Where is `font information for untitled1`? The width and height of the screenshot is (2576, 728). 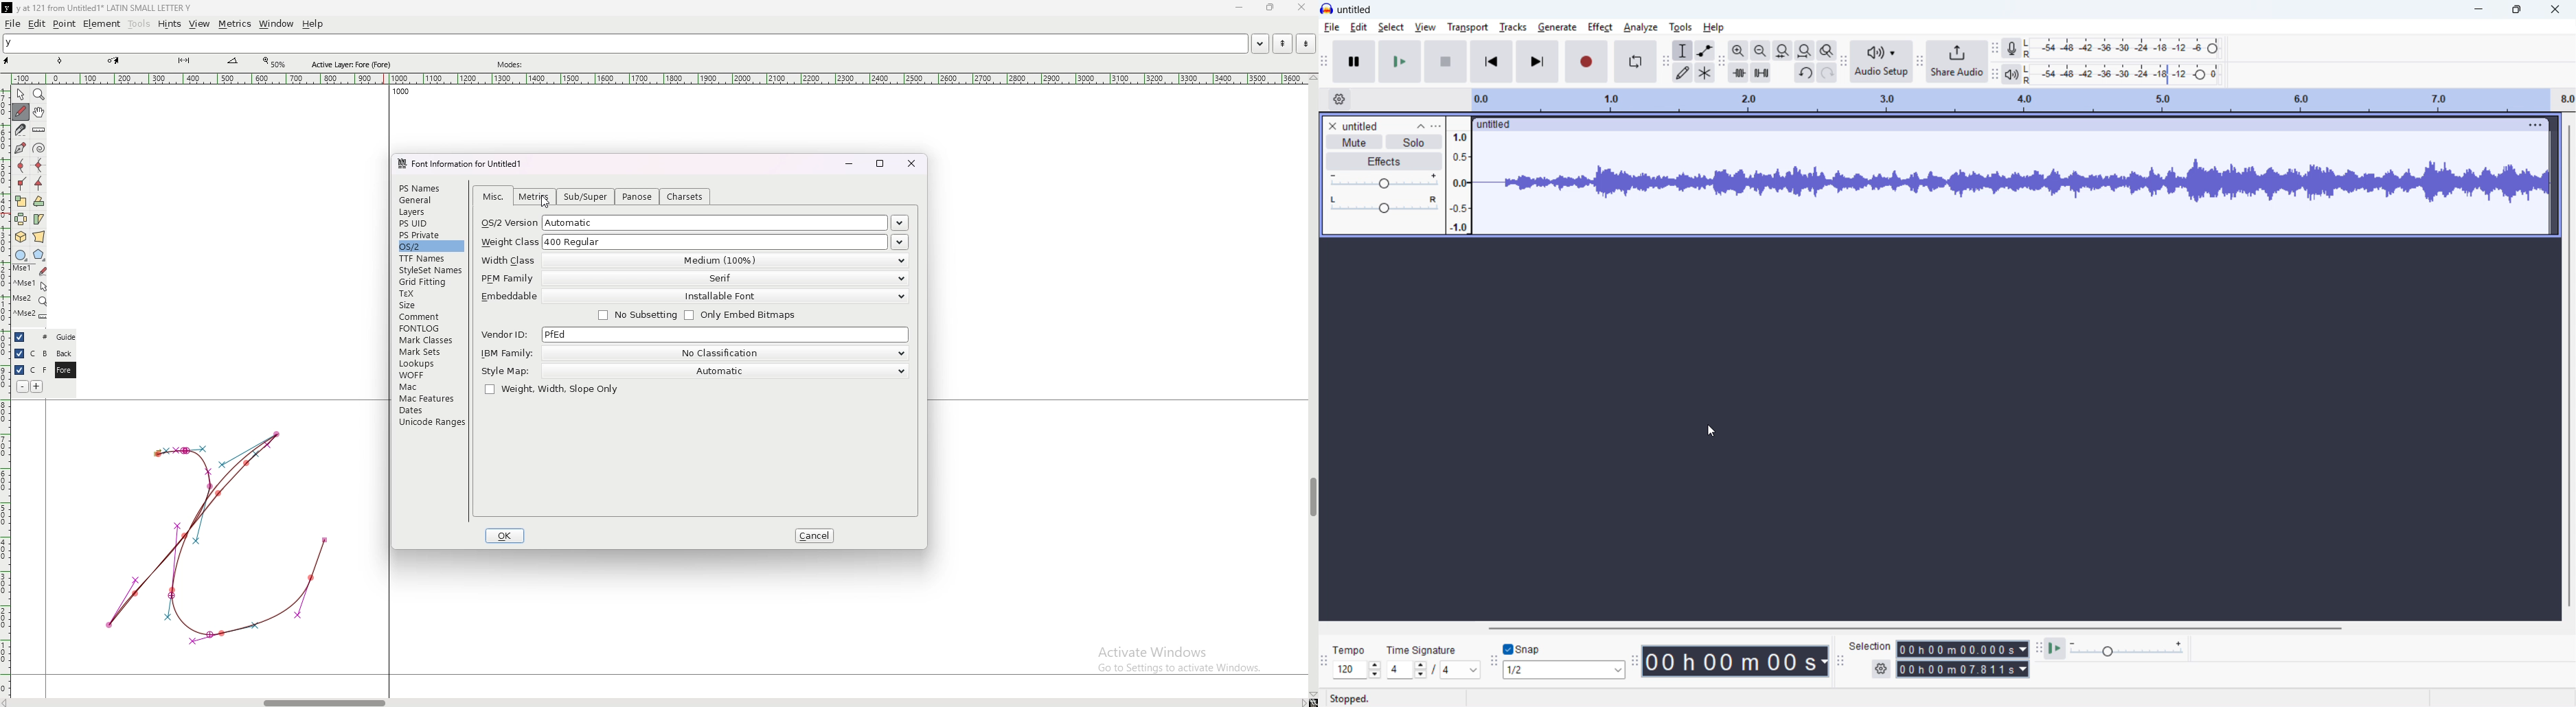
font information for untitled1 is located at coordinates (465, 164).